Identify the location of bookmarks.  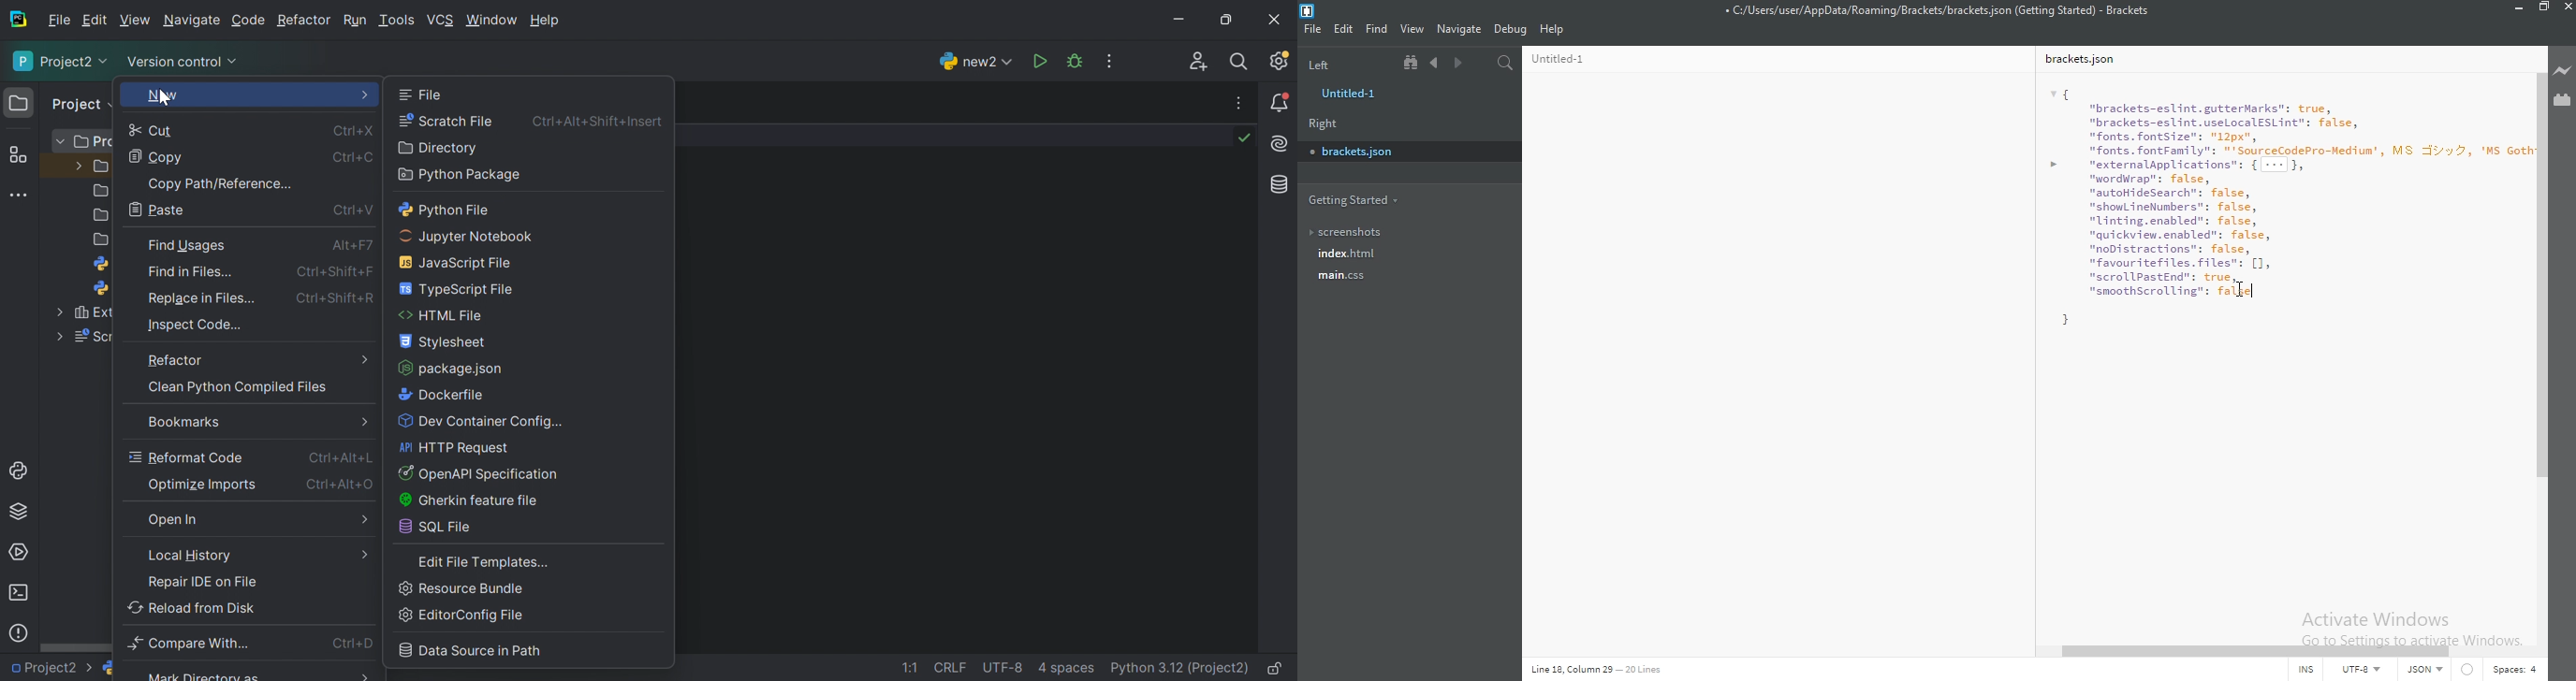
(182, 422).